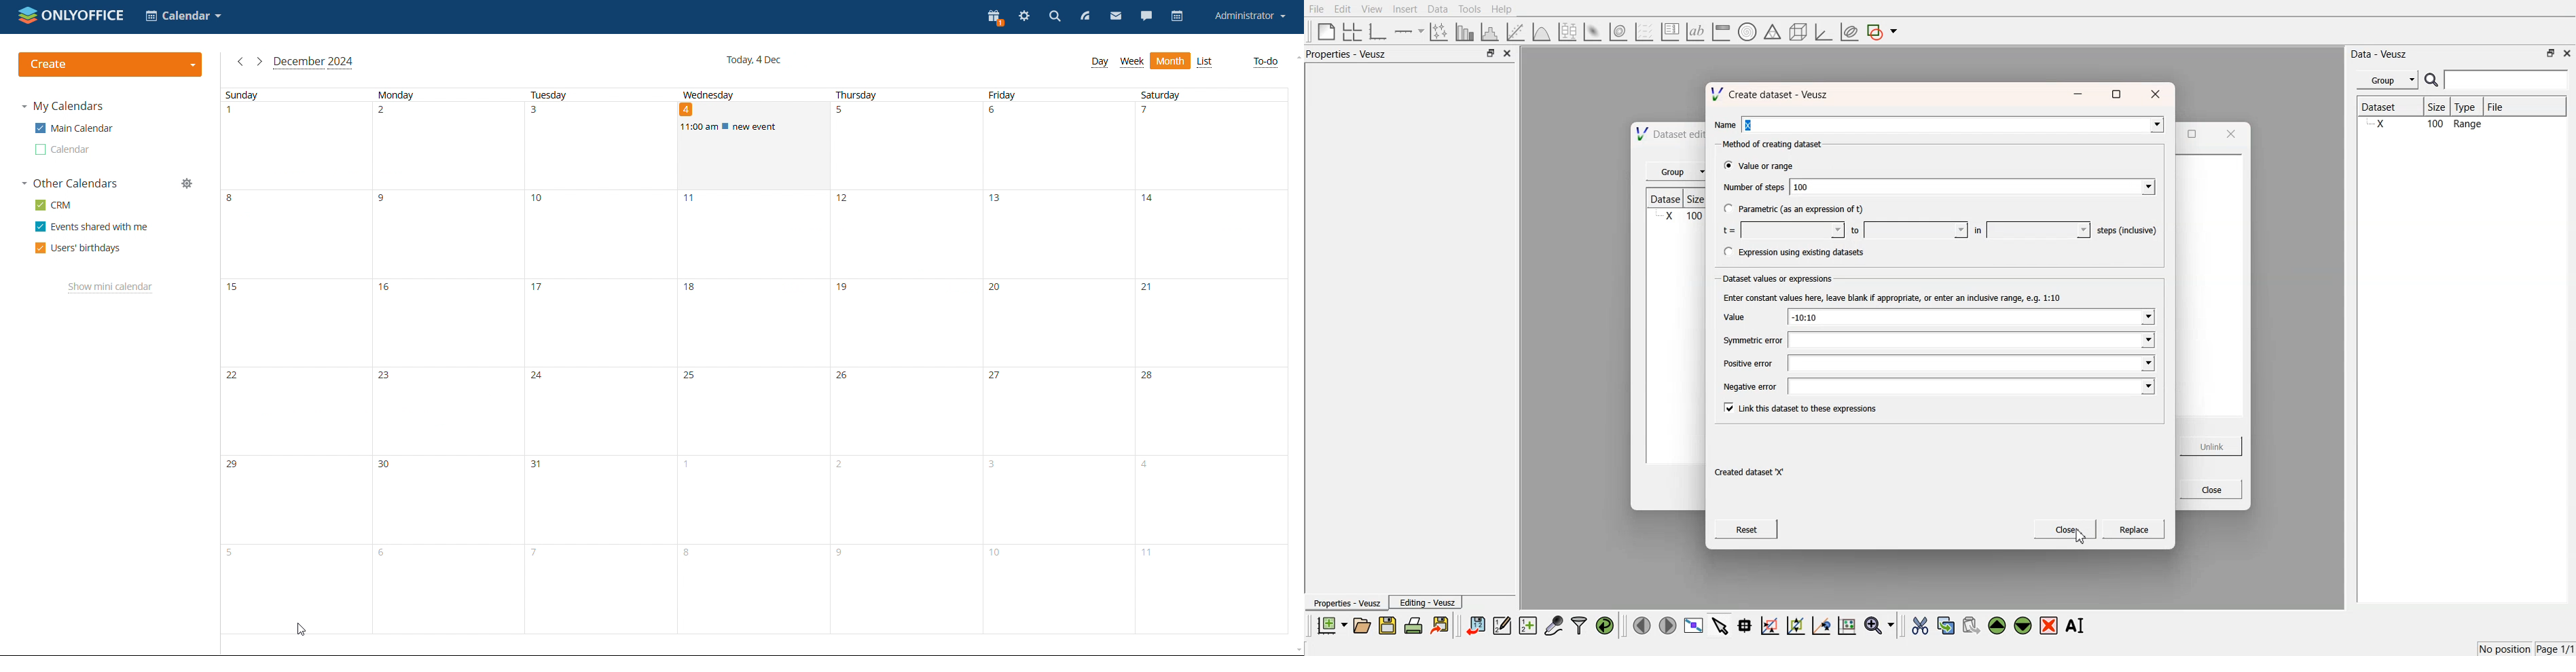  I want to click on close, so click(1508, 54).